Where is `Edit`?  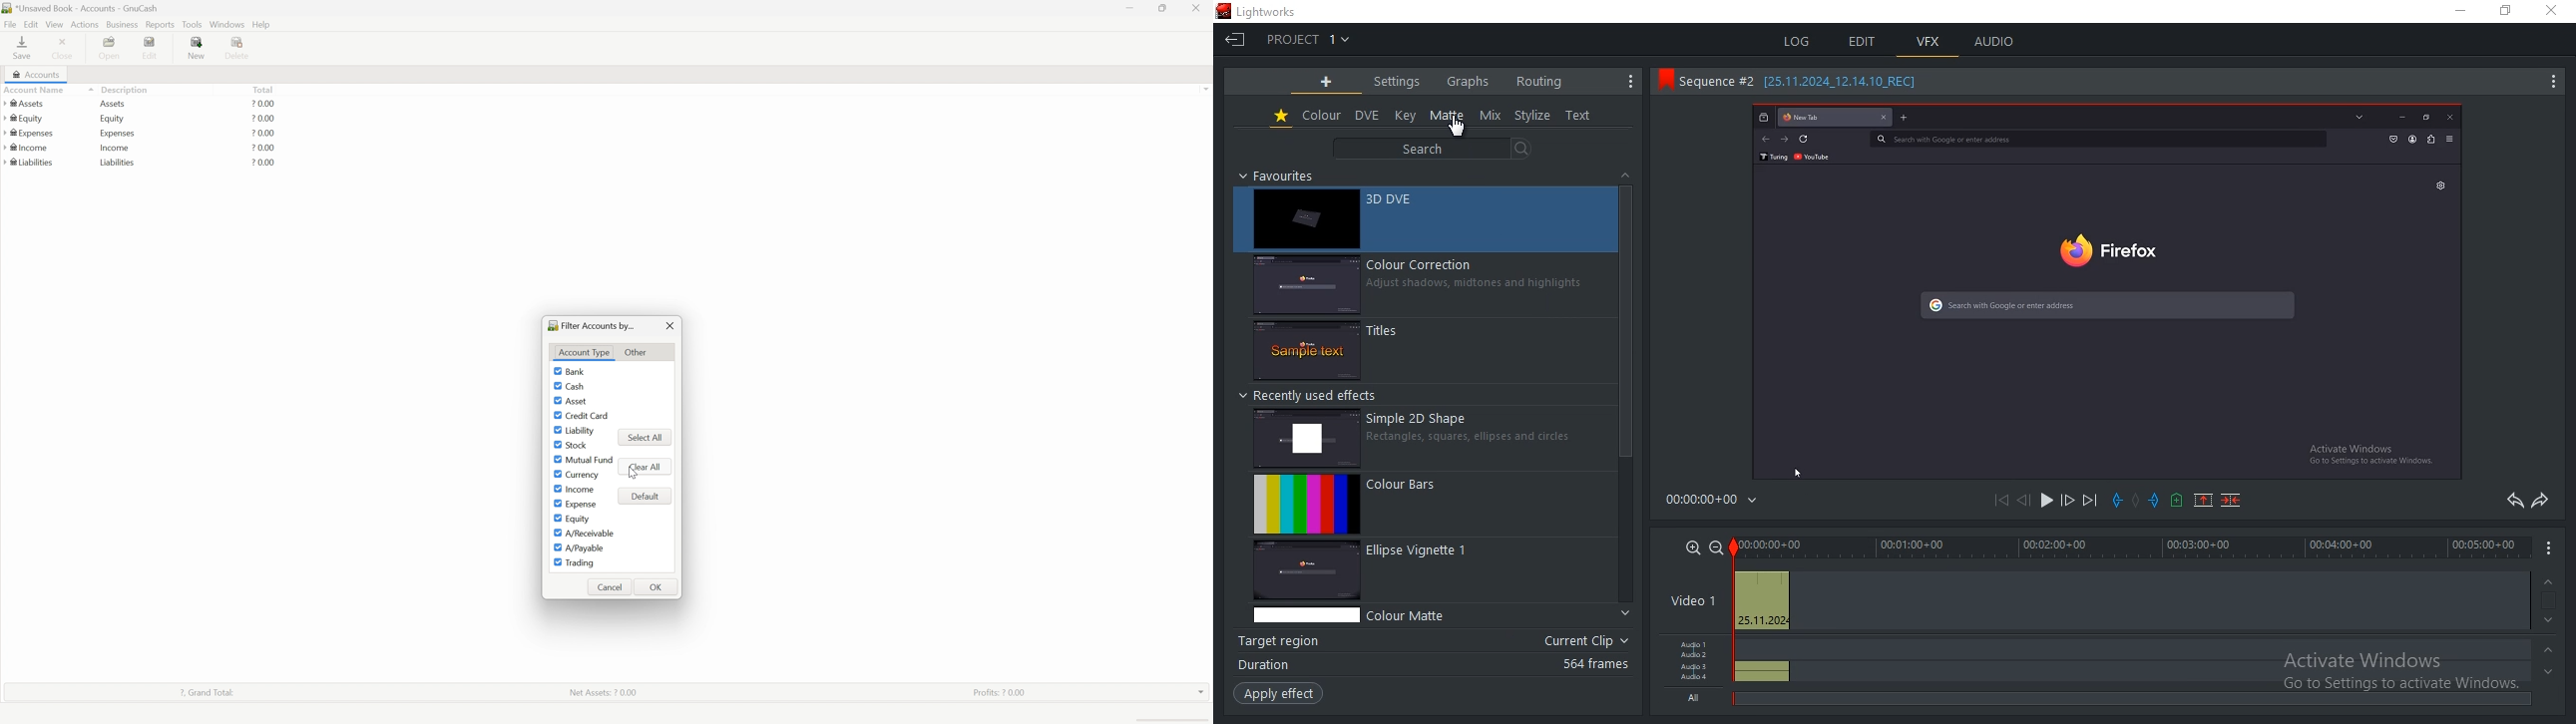 Edit is located at coordinates (30, 23).